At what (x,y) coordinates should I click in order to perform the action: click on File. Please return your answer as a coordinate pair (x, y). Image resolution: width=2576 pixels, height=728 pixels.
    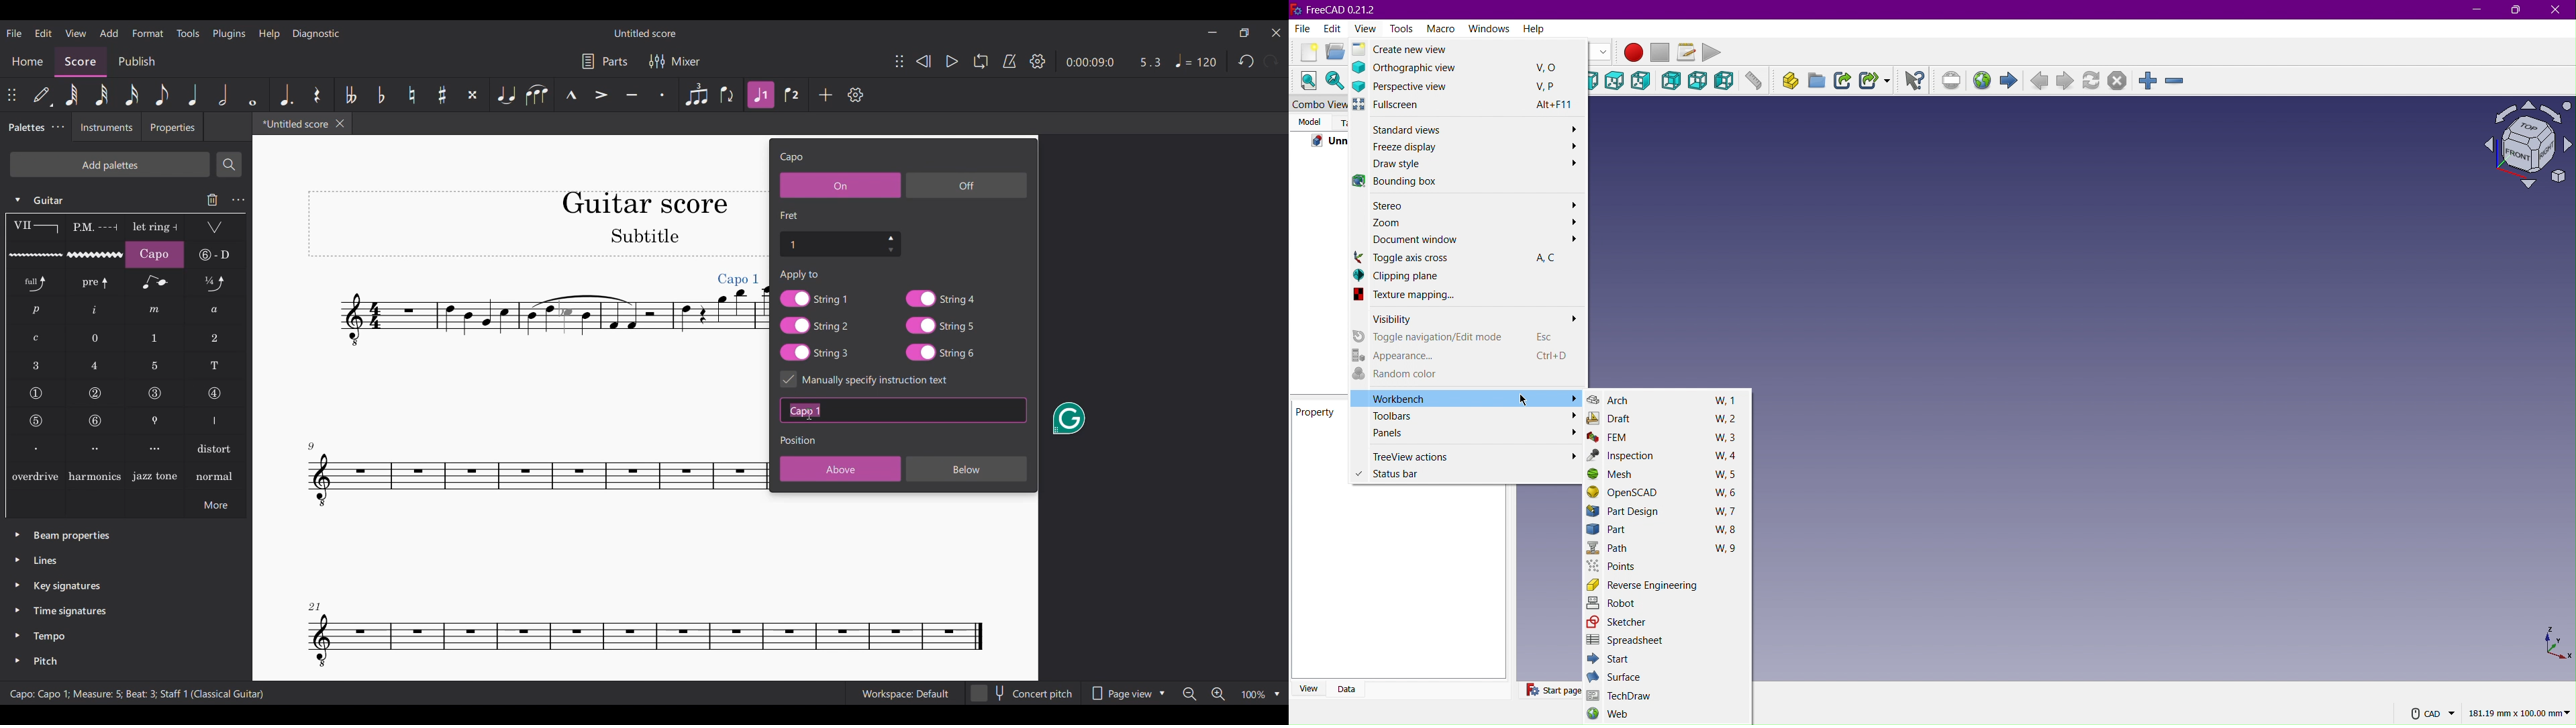
    Looking at the image, I should click on (1301, 29).